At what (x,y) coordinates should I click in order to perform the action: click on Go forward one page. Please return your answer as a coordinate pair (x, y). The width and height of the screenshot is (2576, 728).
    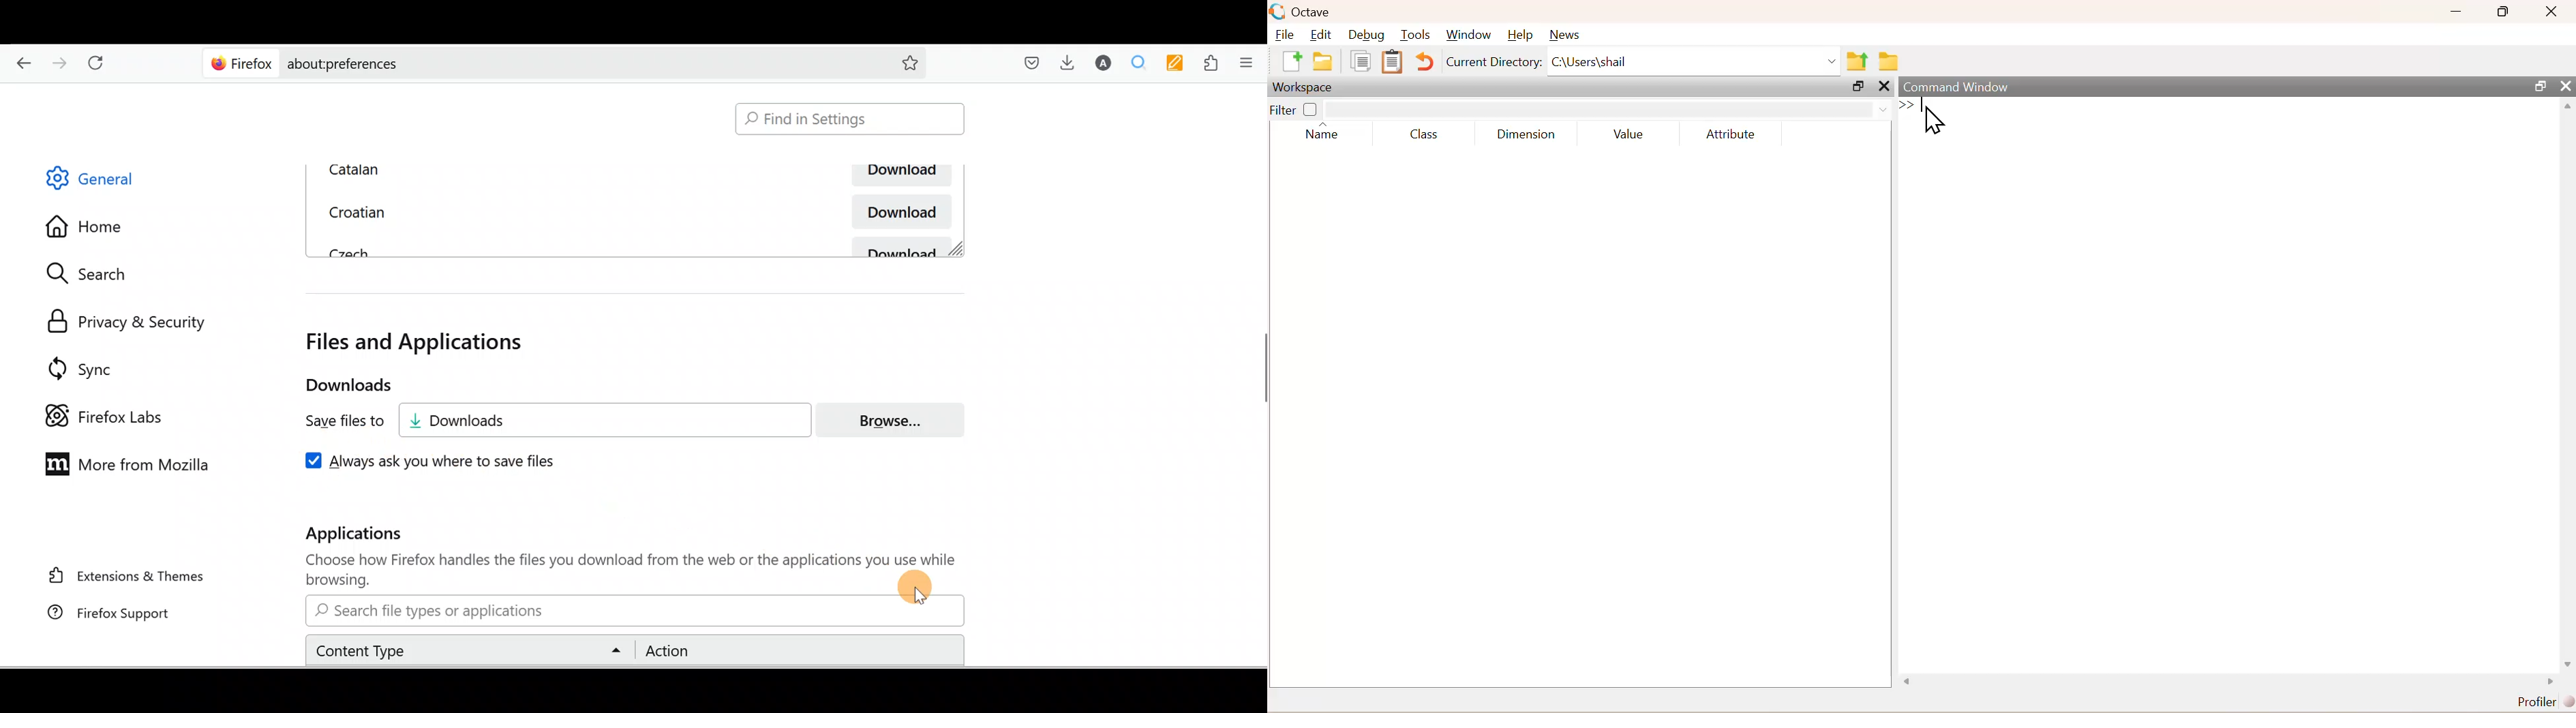
    Looking at the image, I should click on (61, 65).